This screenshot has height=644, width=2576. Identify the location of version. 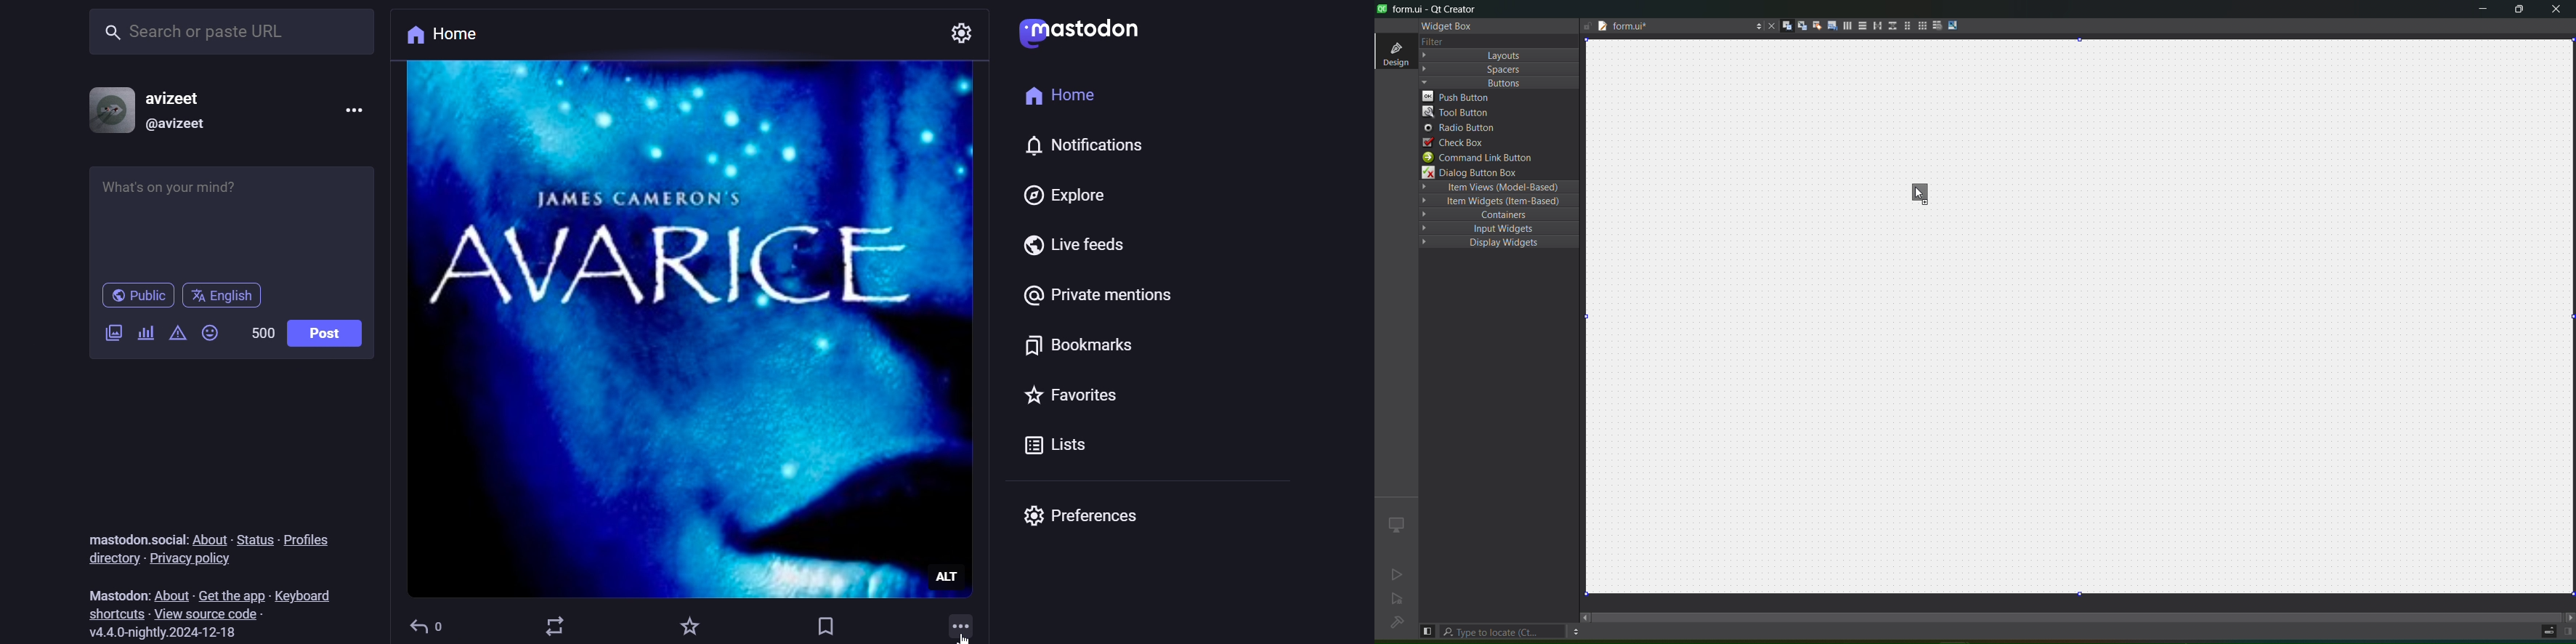
(158, 633).